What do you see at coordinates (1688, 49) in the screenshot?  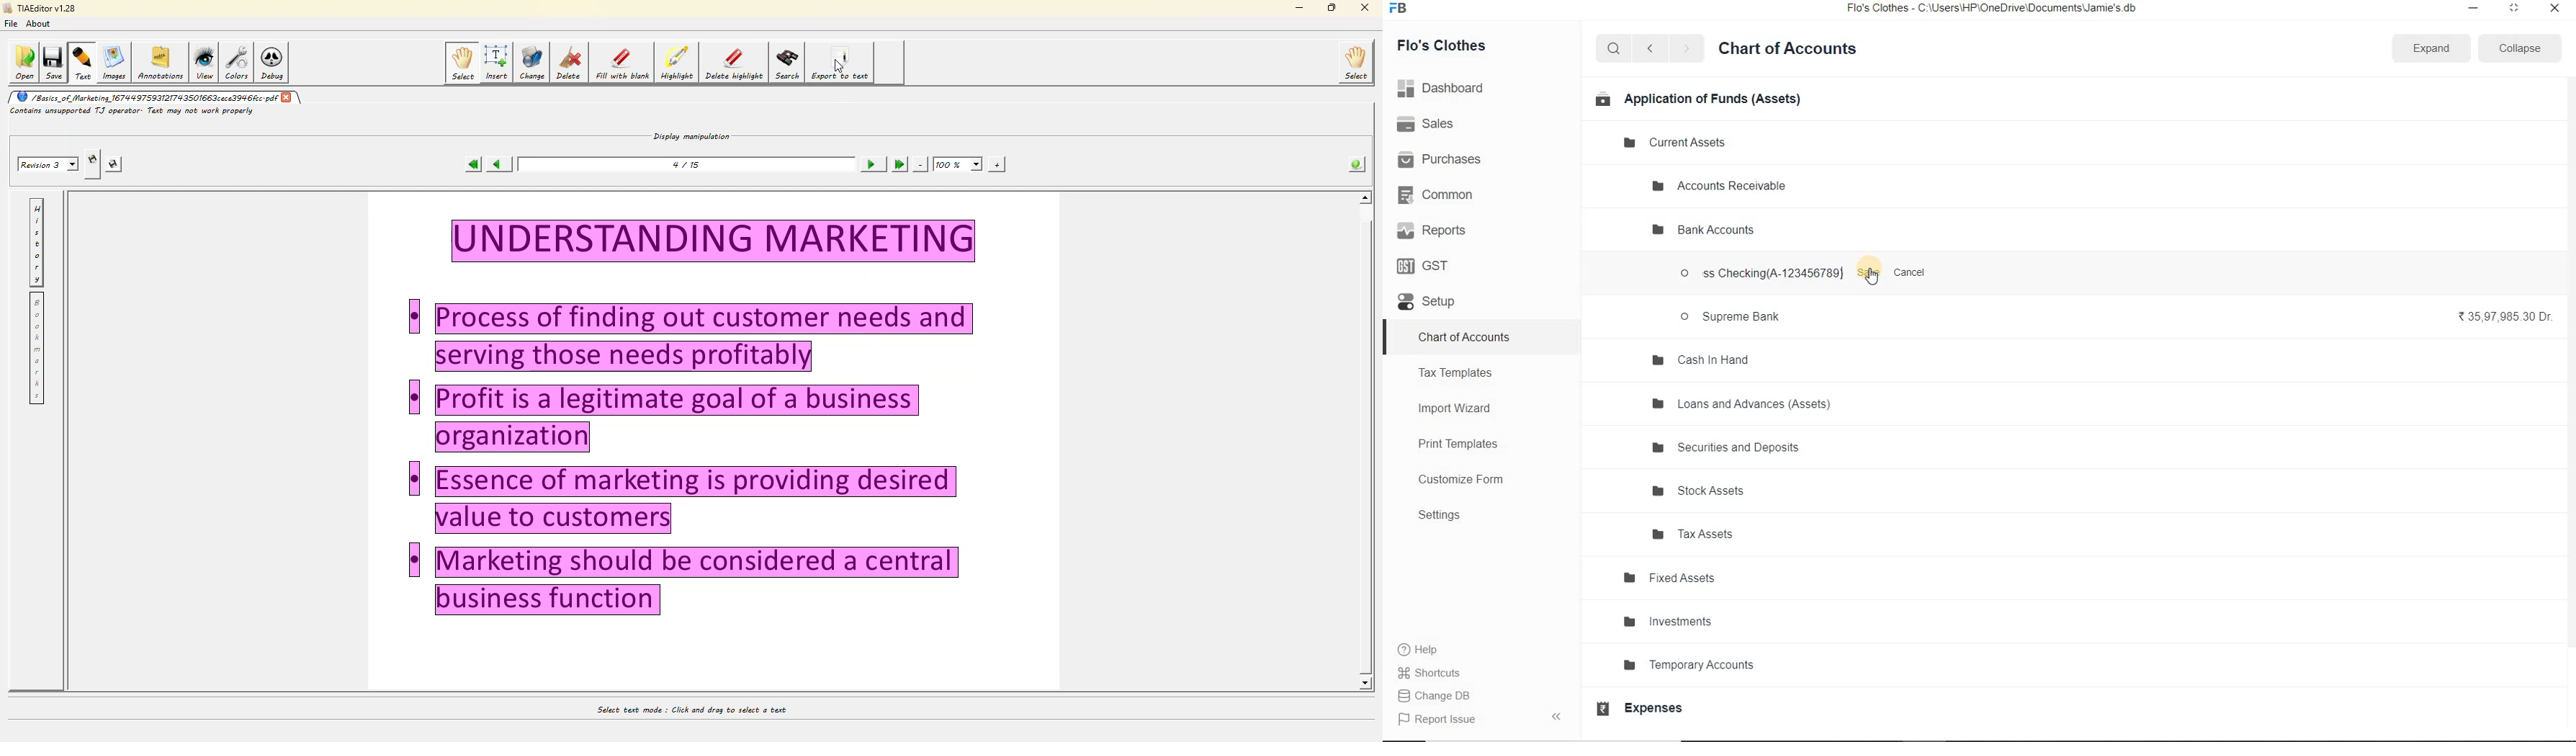 I see `forward` at bounding box center [1688, 49].